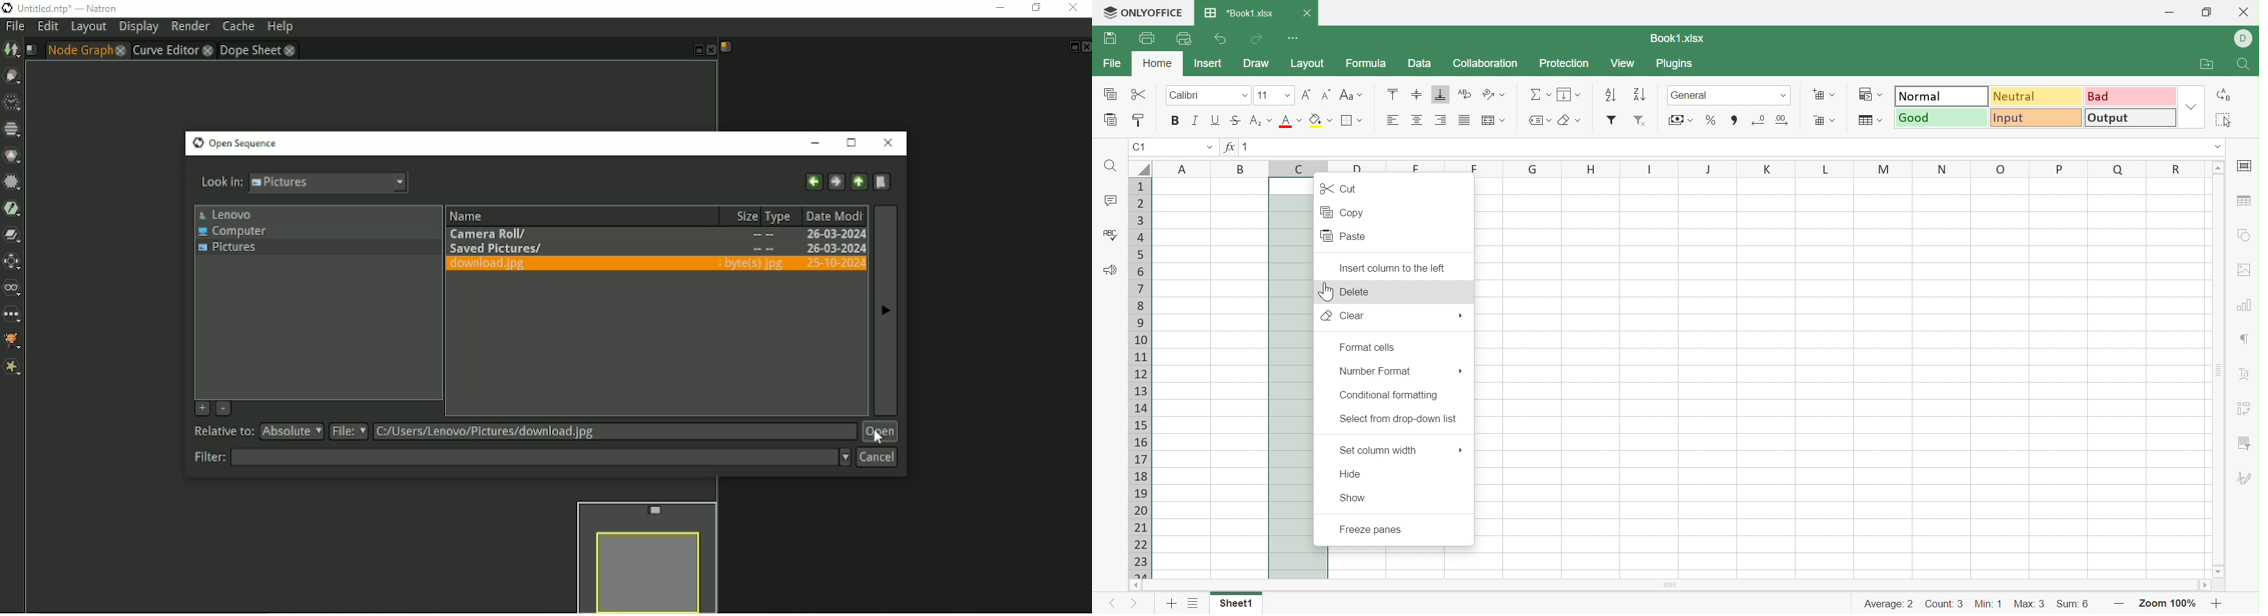  What do you see at coordinates (2243, 408) in the screenshot?
I see `Pivot Table settings` at bounding box center [2243, 408].